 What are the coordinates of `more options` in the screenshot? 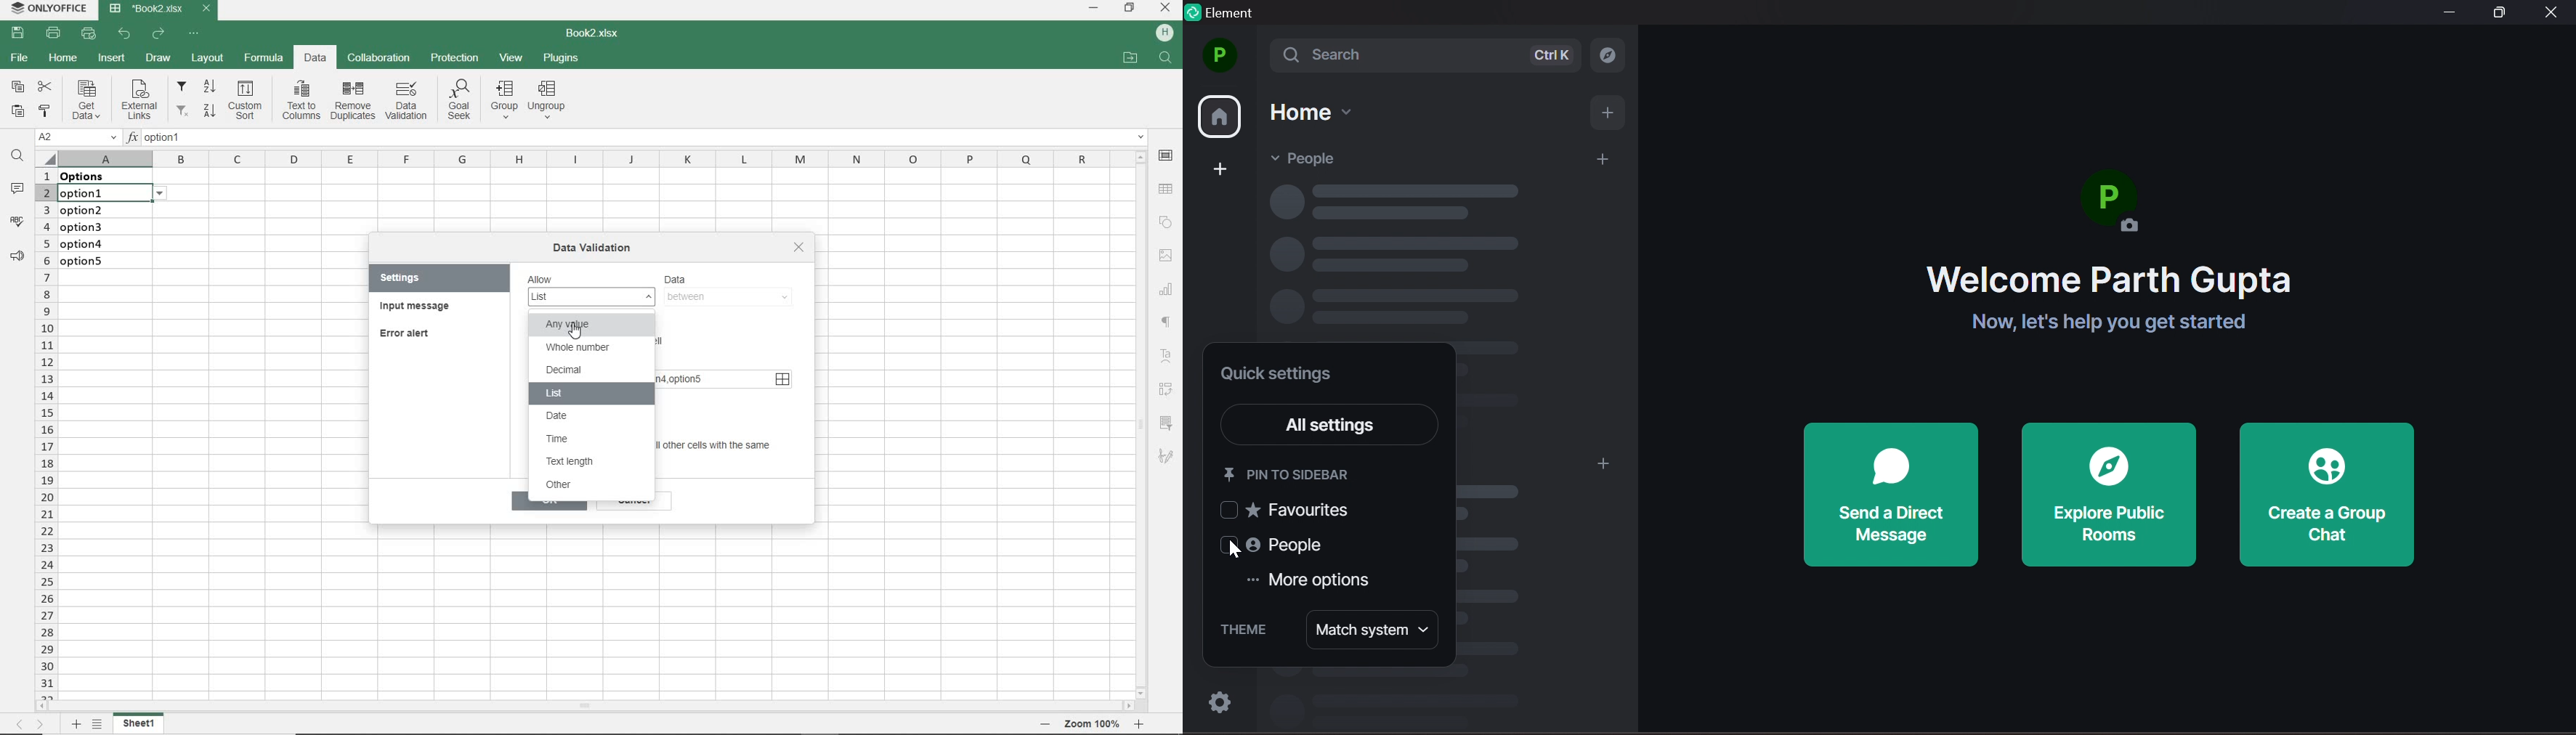 It's located at (1250, 580).